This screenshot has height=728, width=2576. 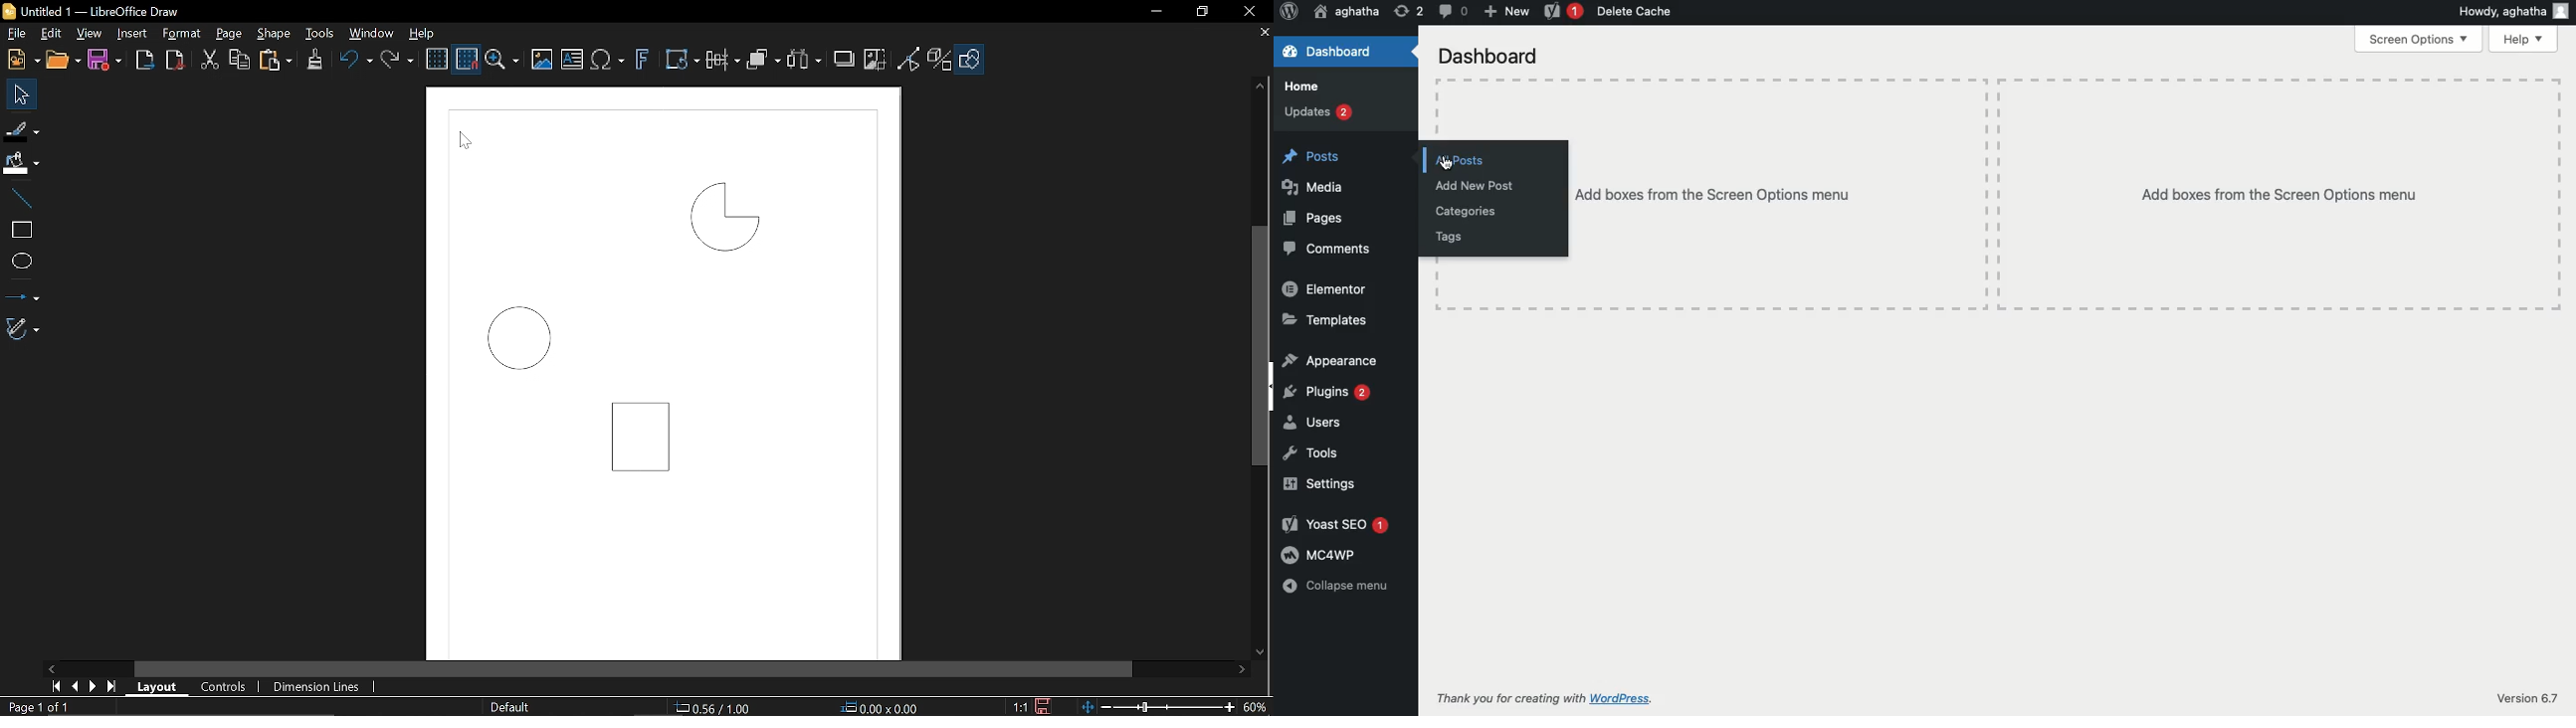 I want to click on Next page, so click(x=93, y=686).